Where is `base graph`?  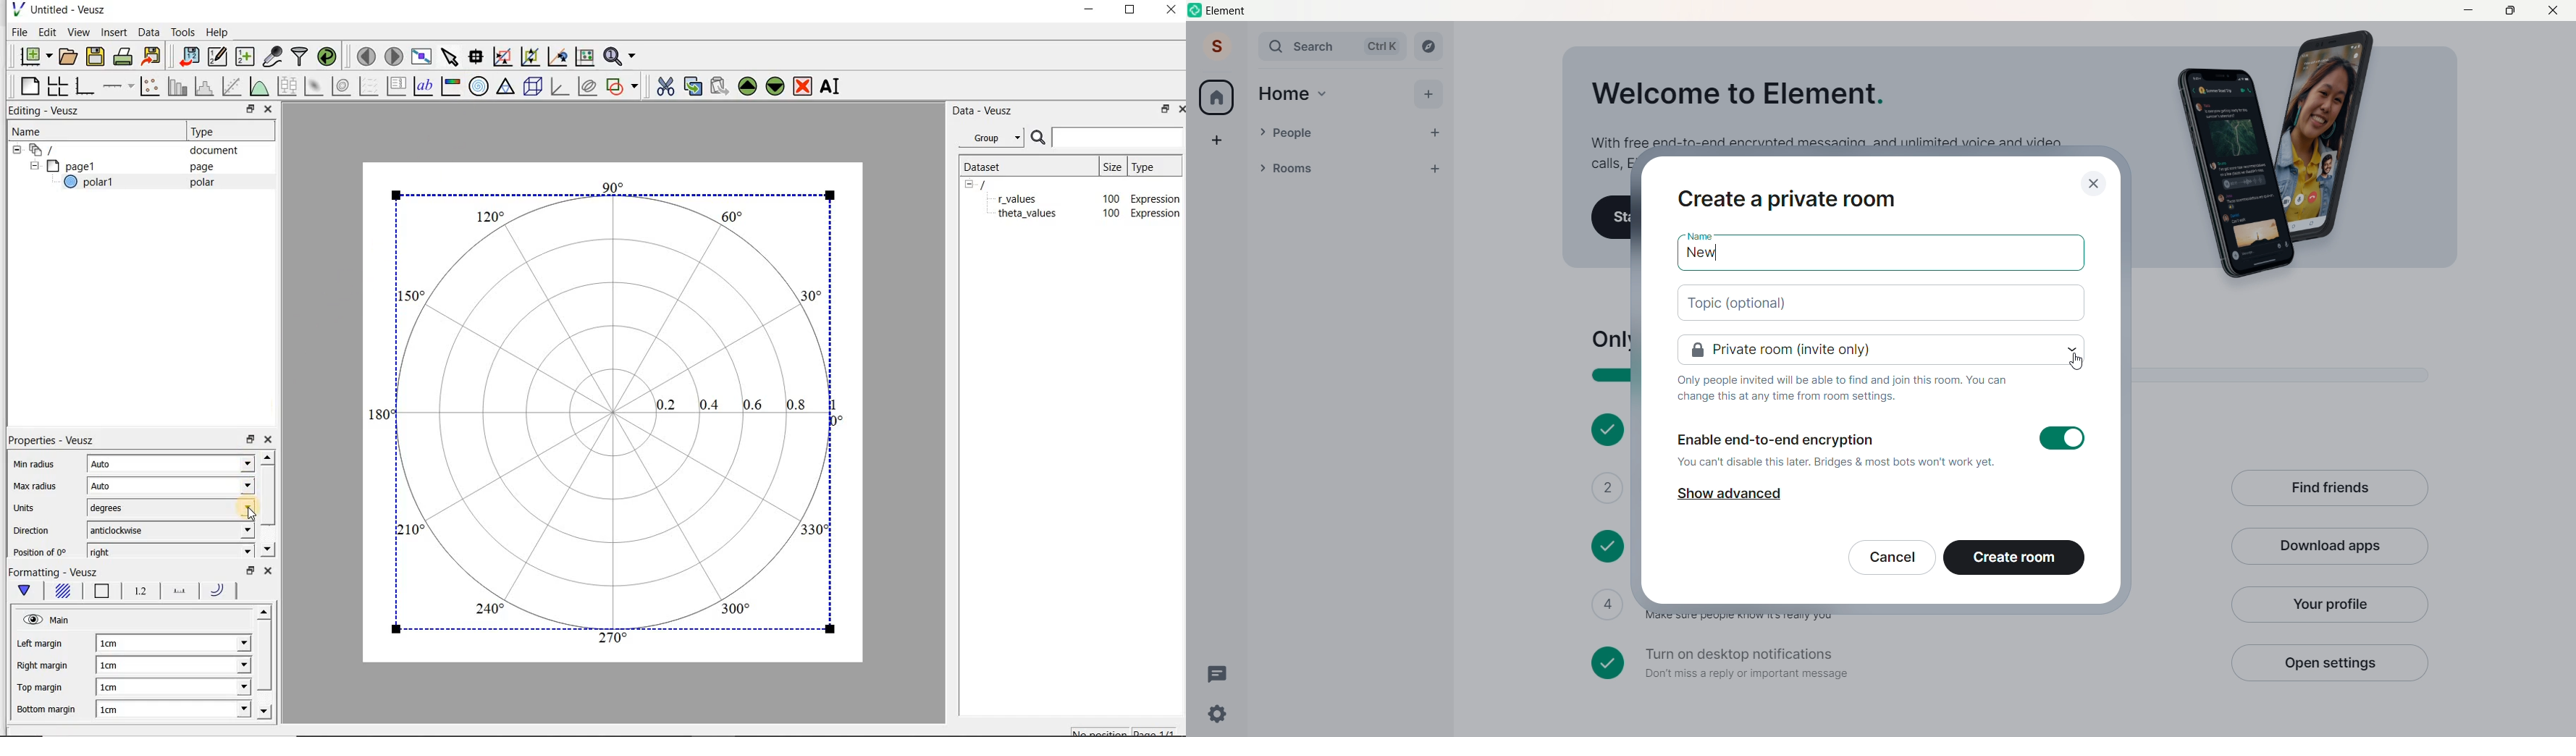 base graph is located at coordinates (84, 87).